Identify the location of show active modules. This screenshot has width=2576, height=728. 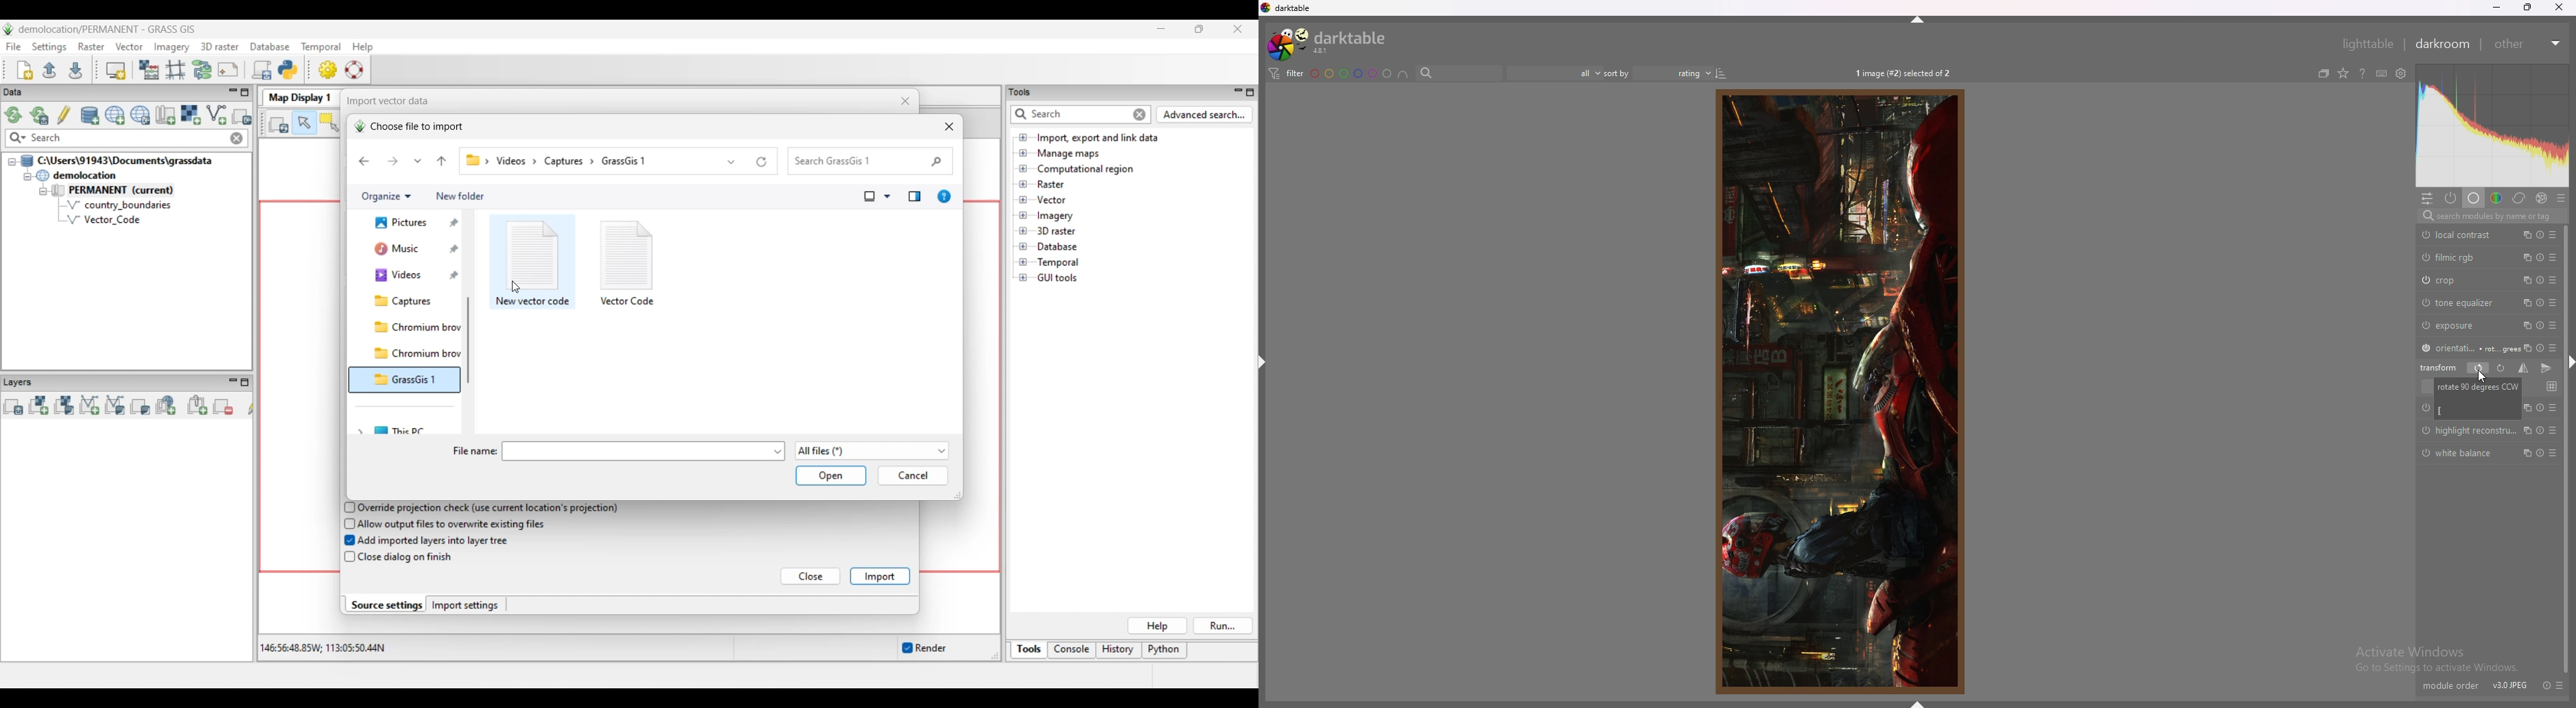
(2451, 198).